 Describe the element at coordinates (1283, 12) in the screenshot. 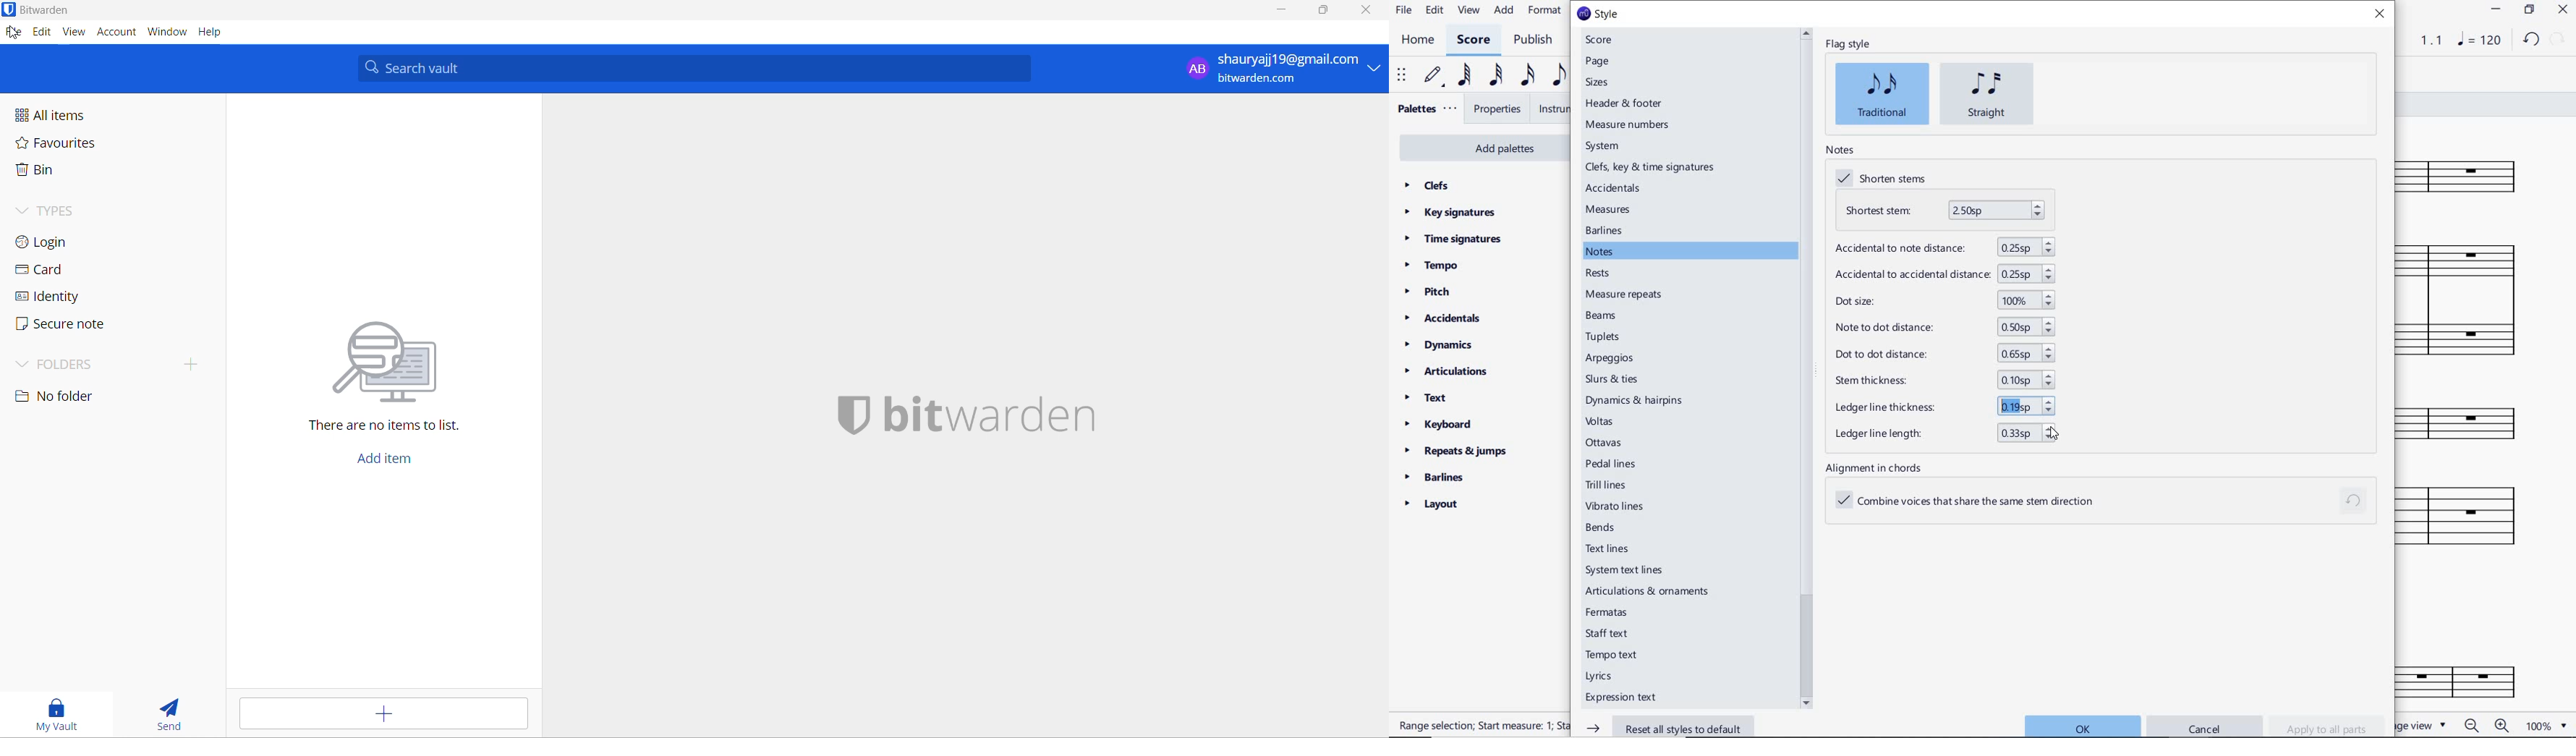

I see `minimize` at that location.